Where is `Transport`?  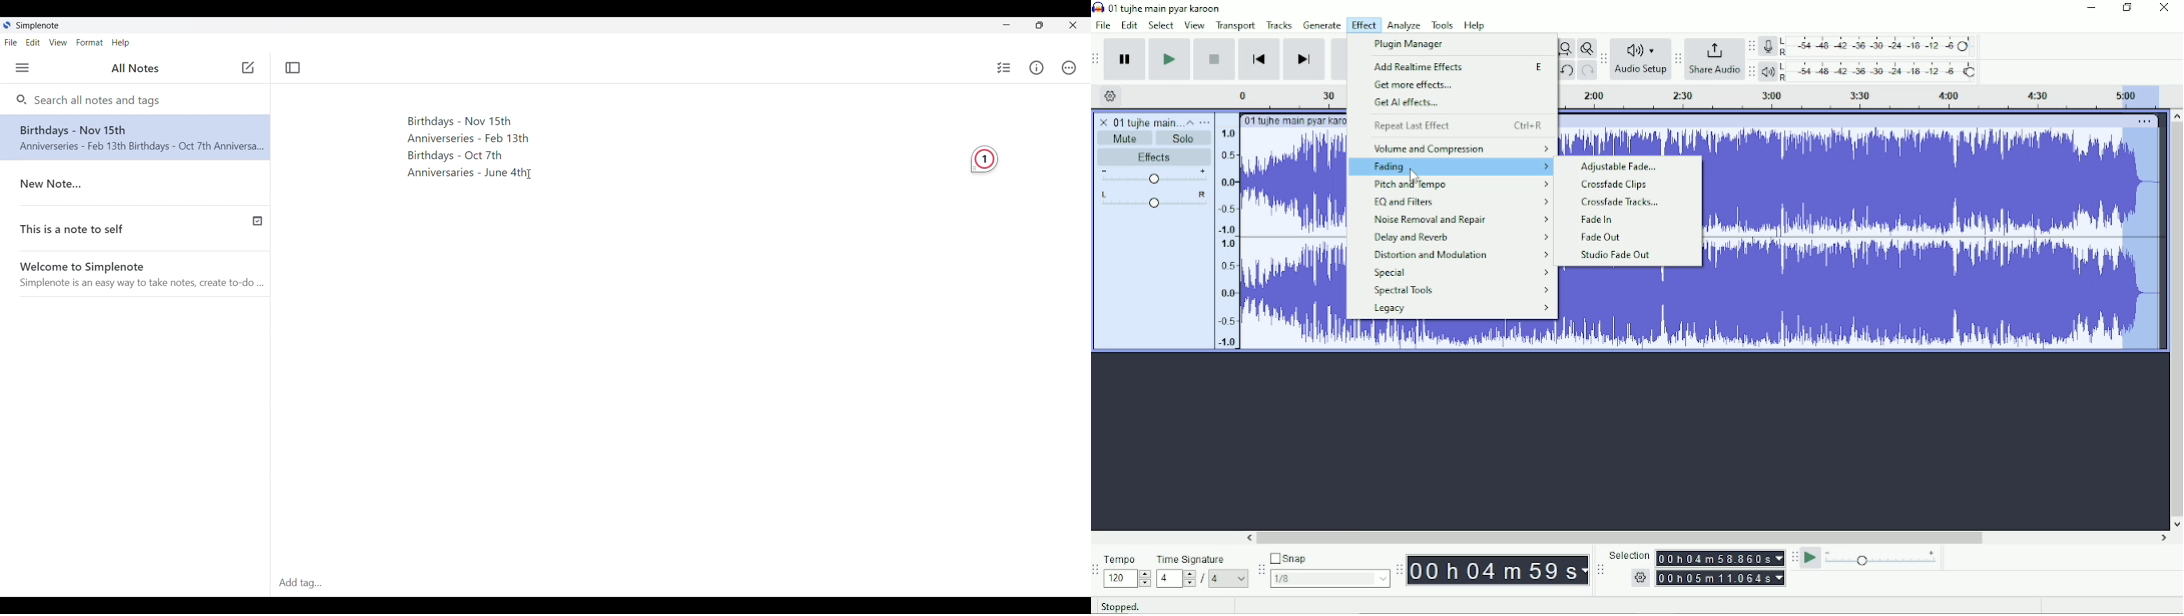
Transport is located at coordinates (1235, 27).